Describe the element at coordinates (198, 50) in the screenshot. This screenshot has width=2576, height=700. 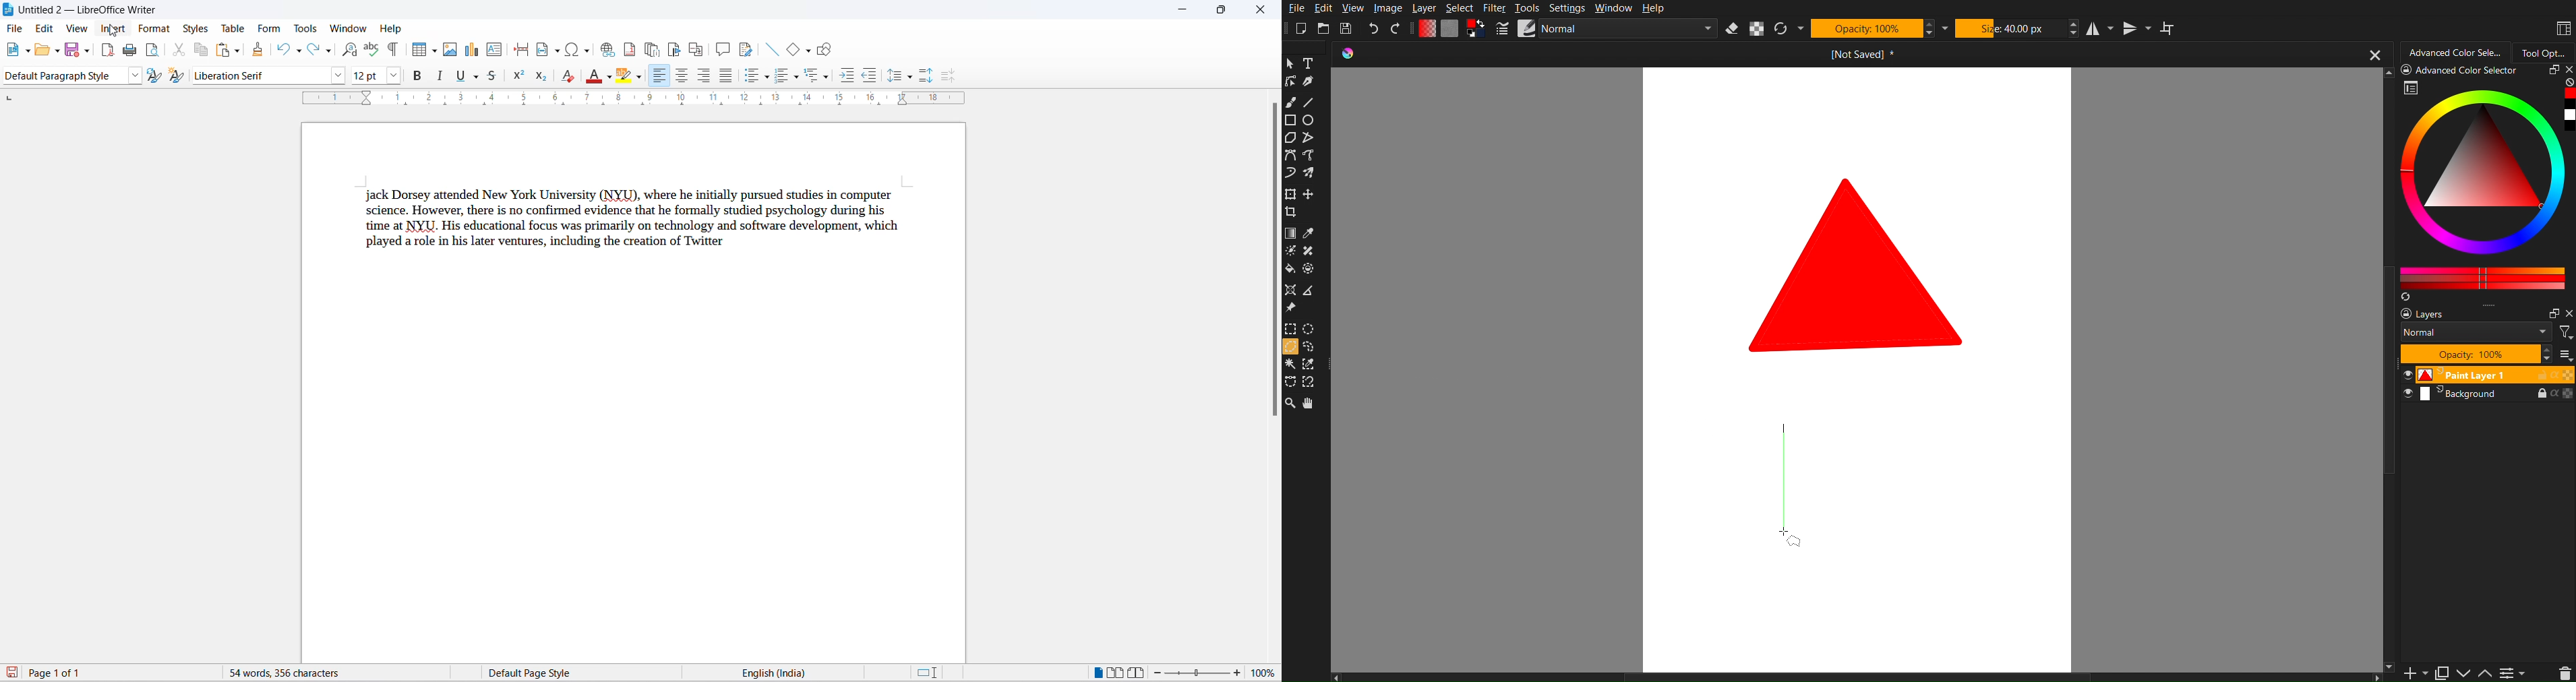
I see `copy` at that location.